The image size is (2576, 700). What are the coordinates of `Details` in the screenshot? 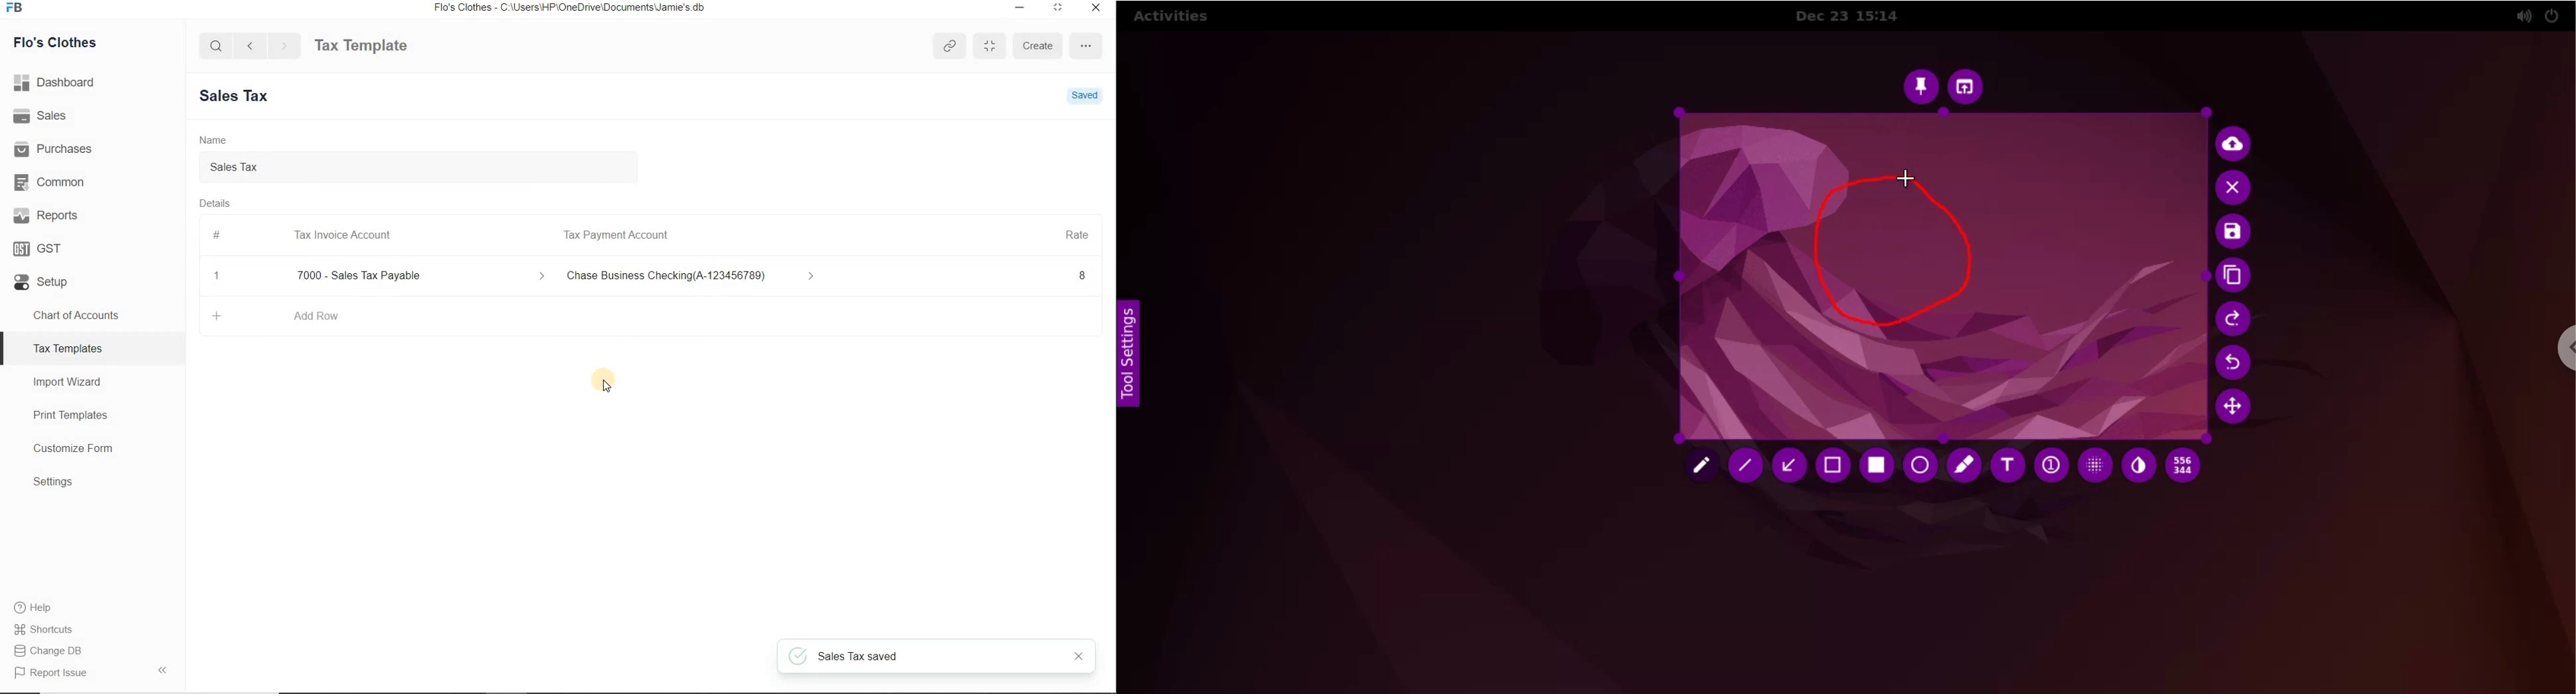 It's located at (215, 203).